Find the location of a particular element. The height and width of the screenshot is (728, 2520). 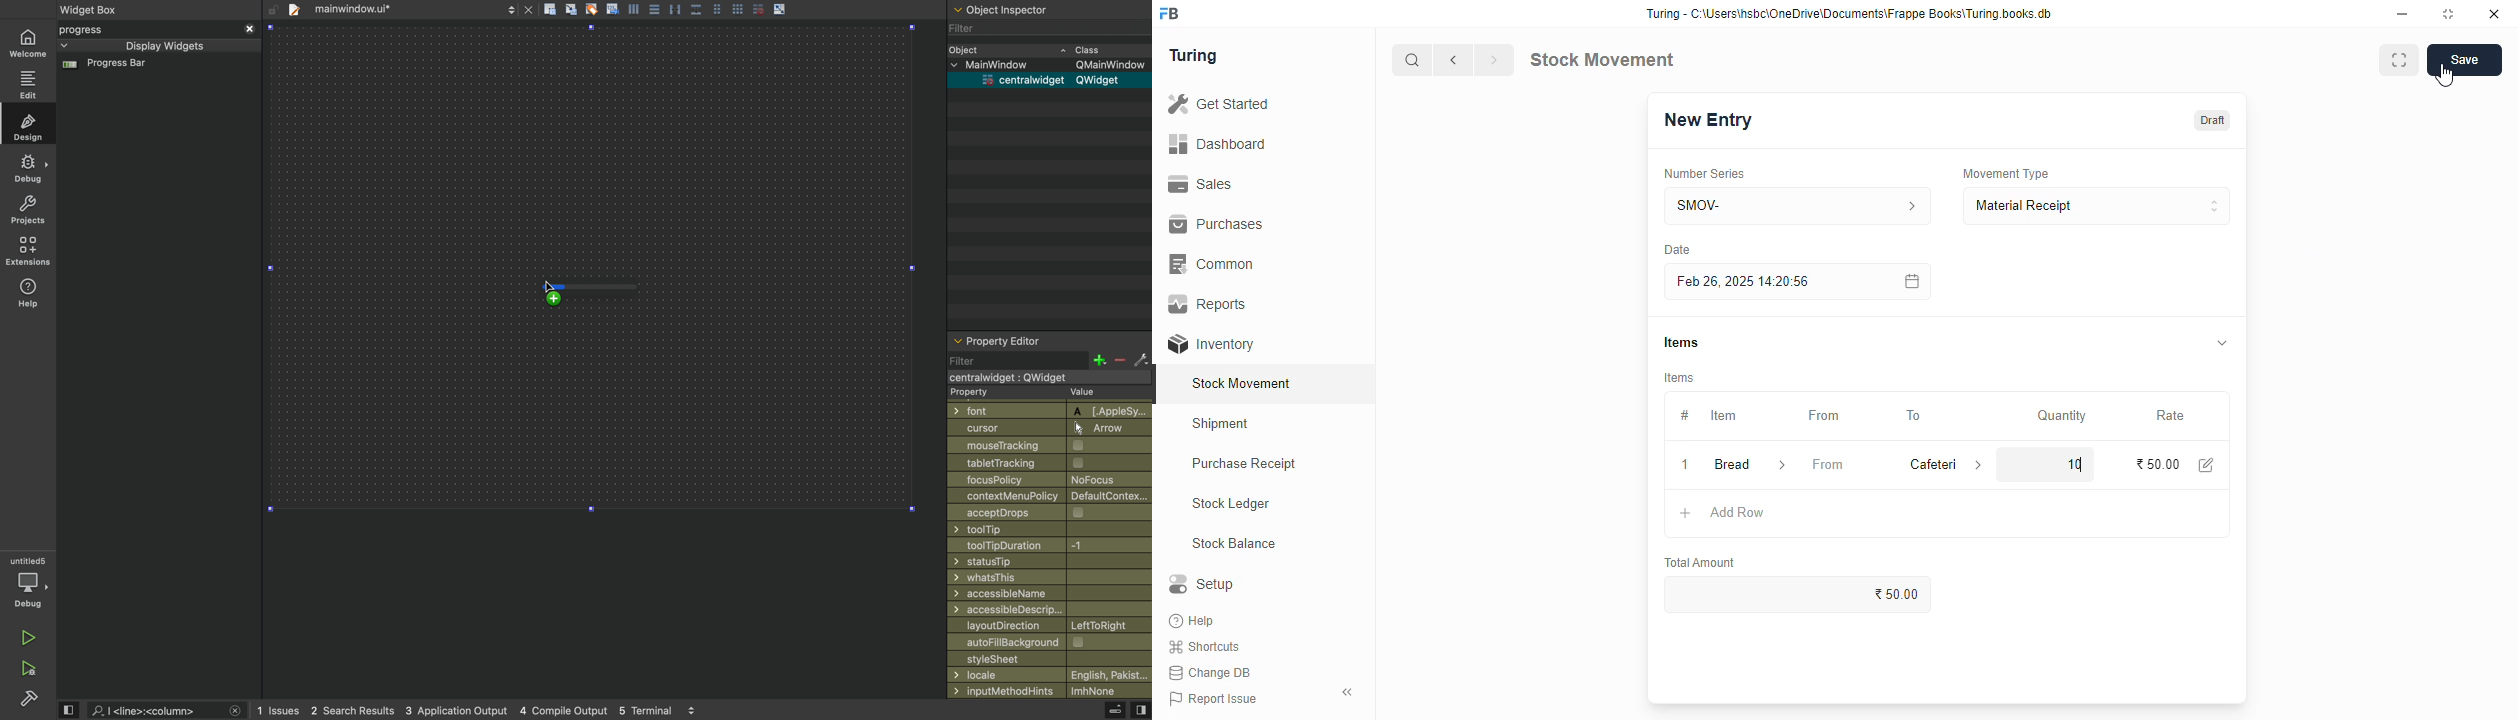

cursor is located at coordinates (1045, 428).